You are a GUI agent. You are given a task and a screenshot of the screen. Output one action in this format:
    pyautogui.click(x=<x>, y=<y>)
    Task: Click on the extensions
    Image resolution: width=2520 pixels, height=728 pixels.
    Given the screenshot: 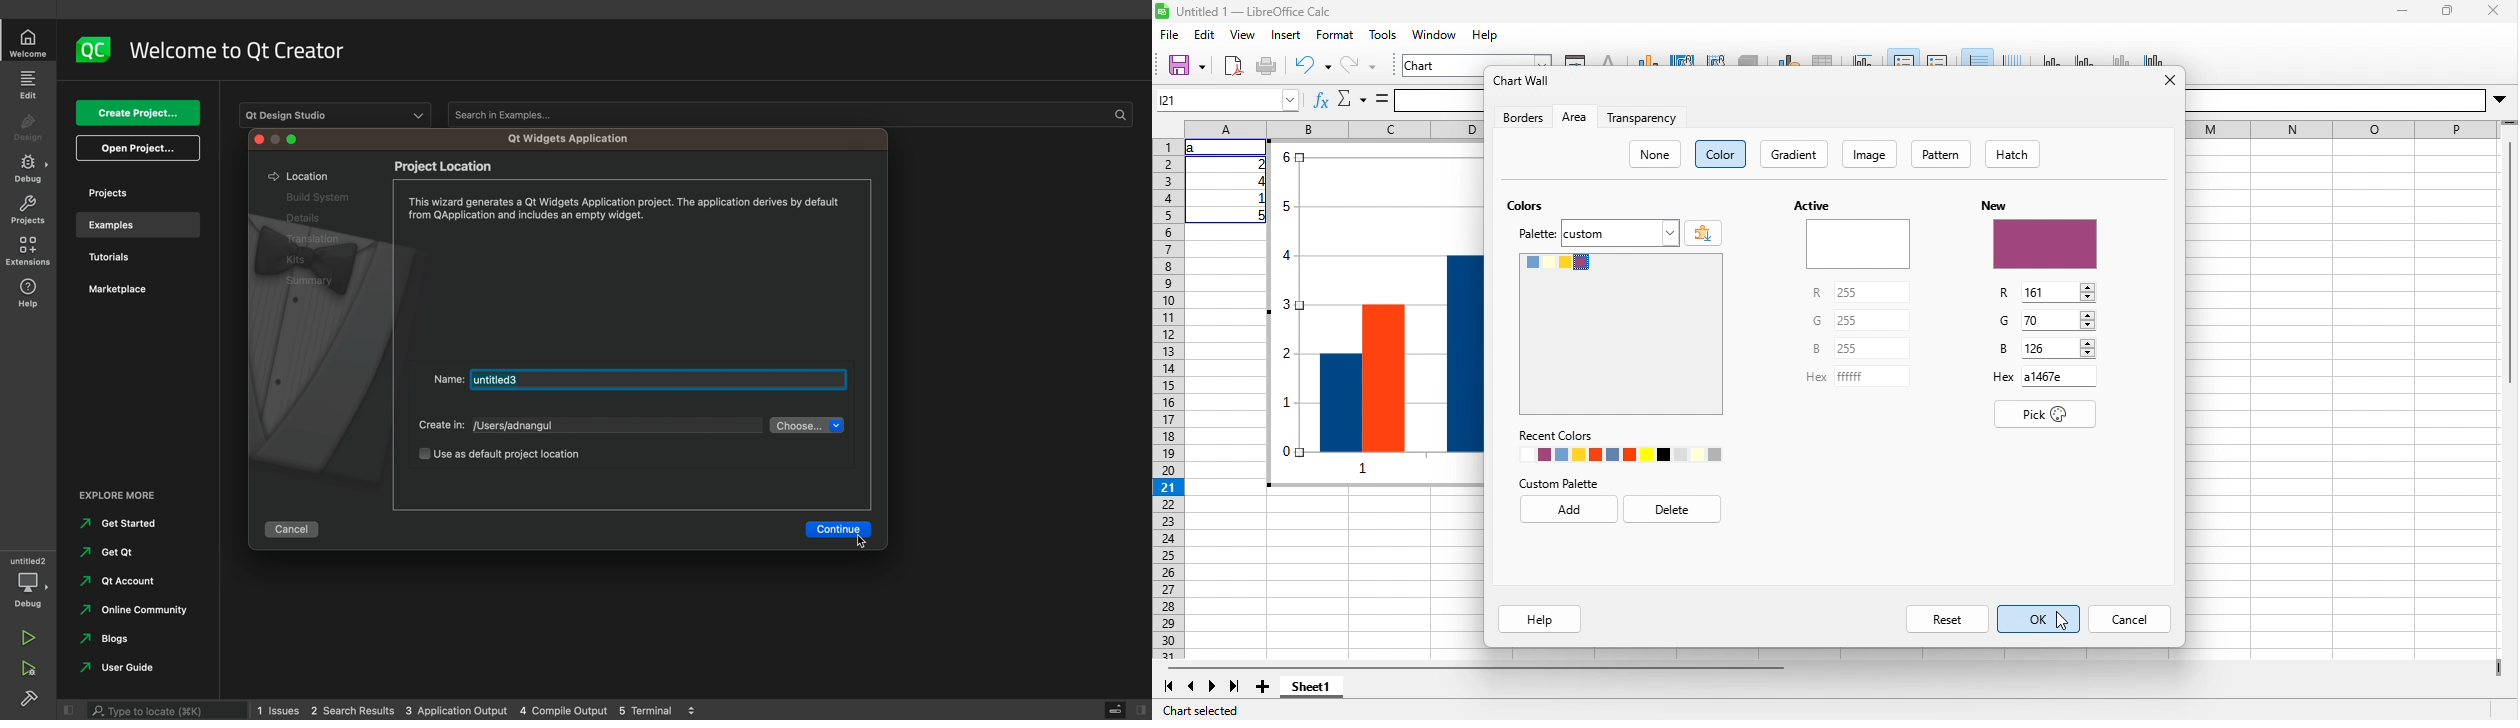 What is the action you would take?
    pyautogui.click(x=30, y=251)
    